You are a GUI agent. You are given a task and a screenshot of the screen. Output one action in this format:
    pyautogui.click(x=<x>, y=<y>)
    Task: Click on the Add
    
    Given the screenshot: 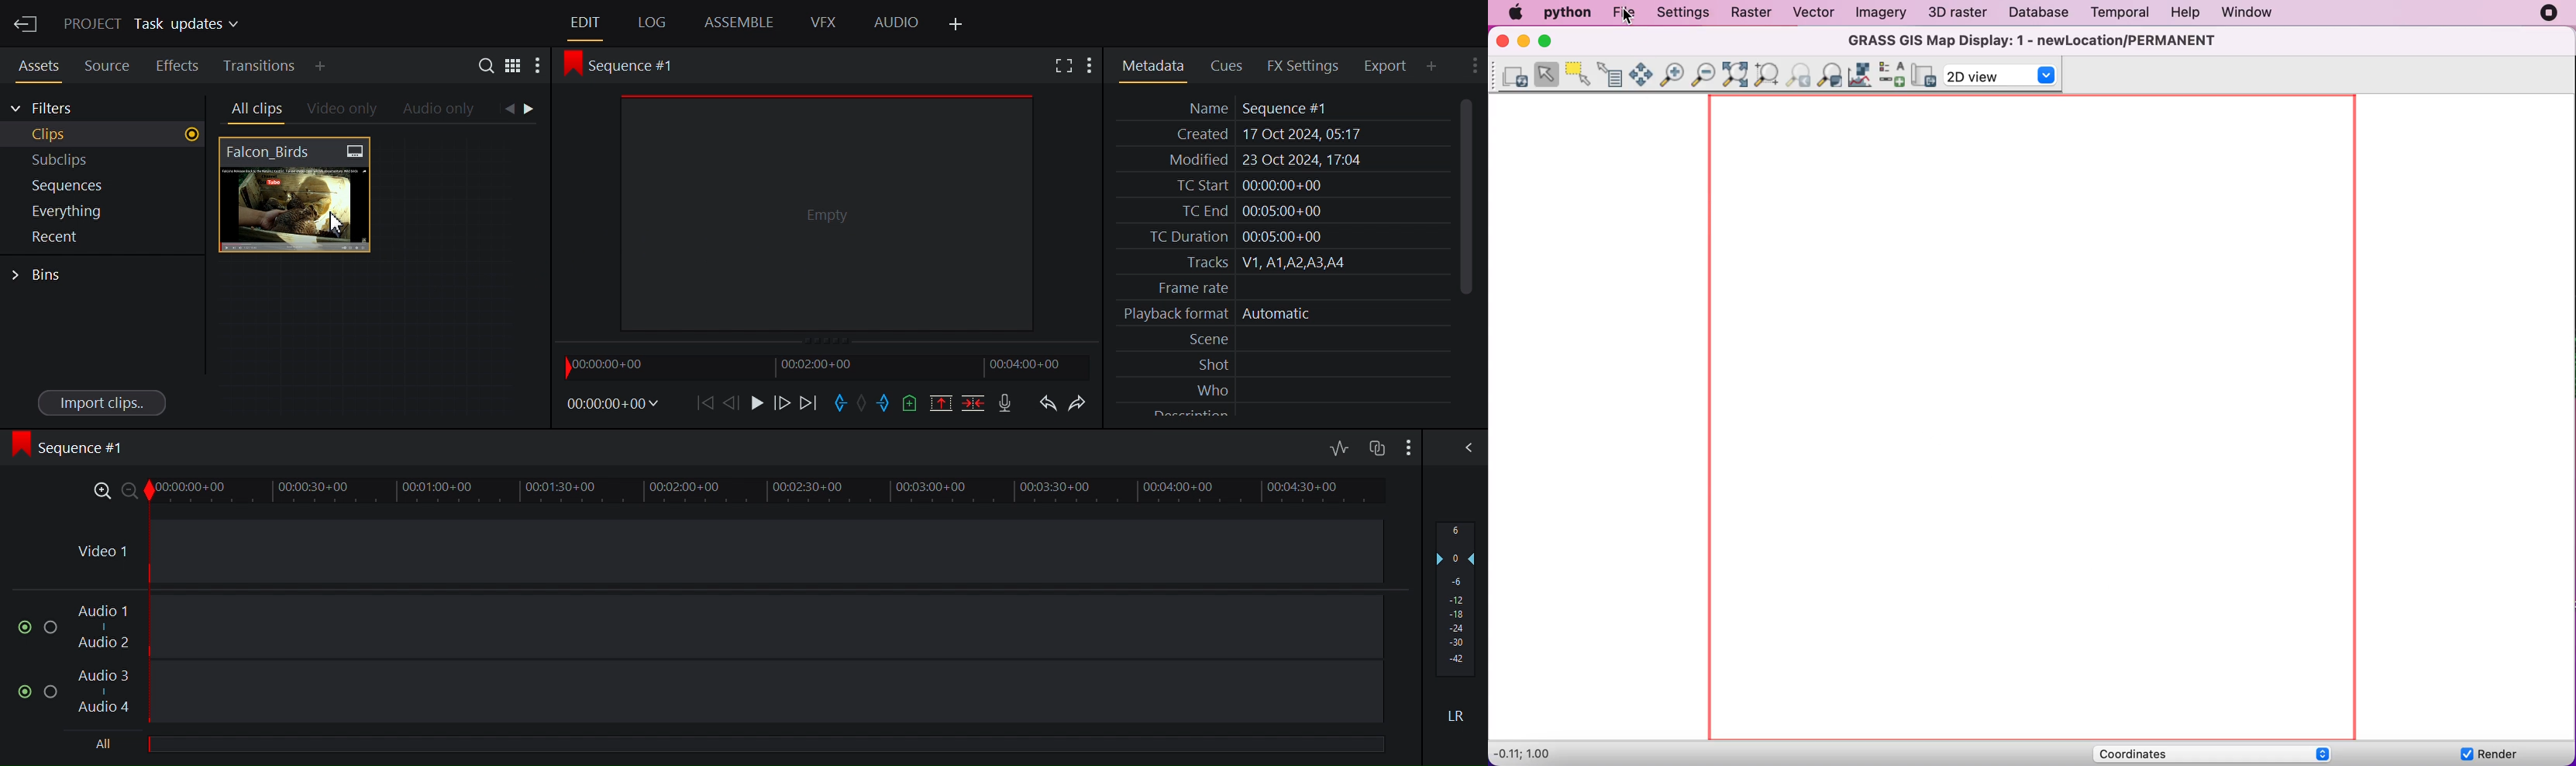 What is the action you would take?
    pyautogui.click(x=333, y=66)
    